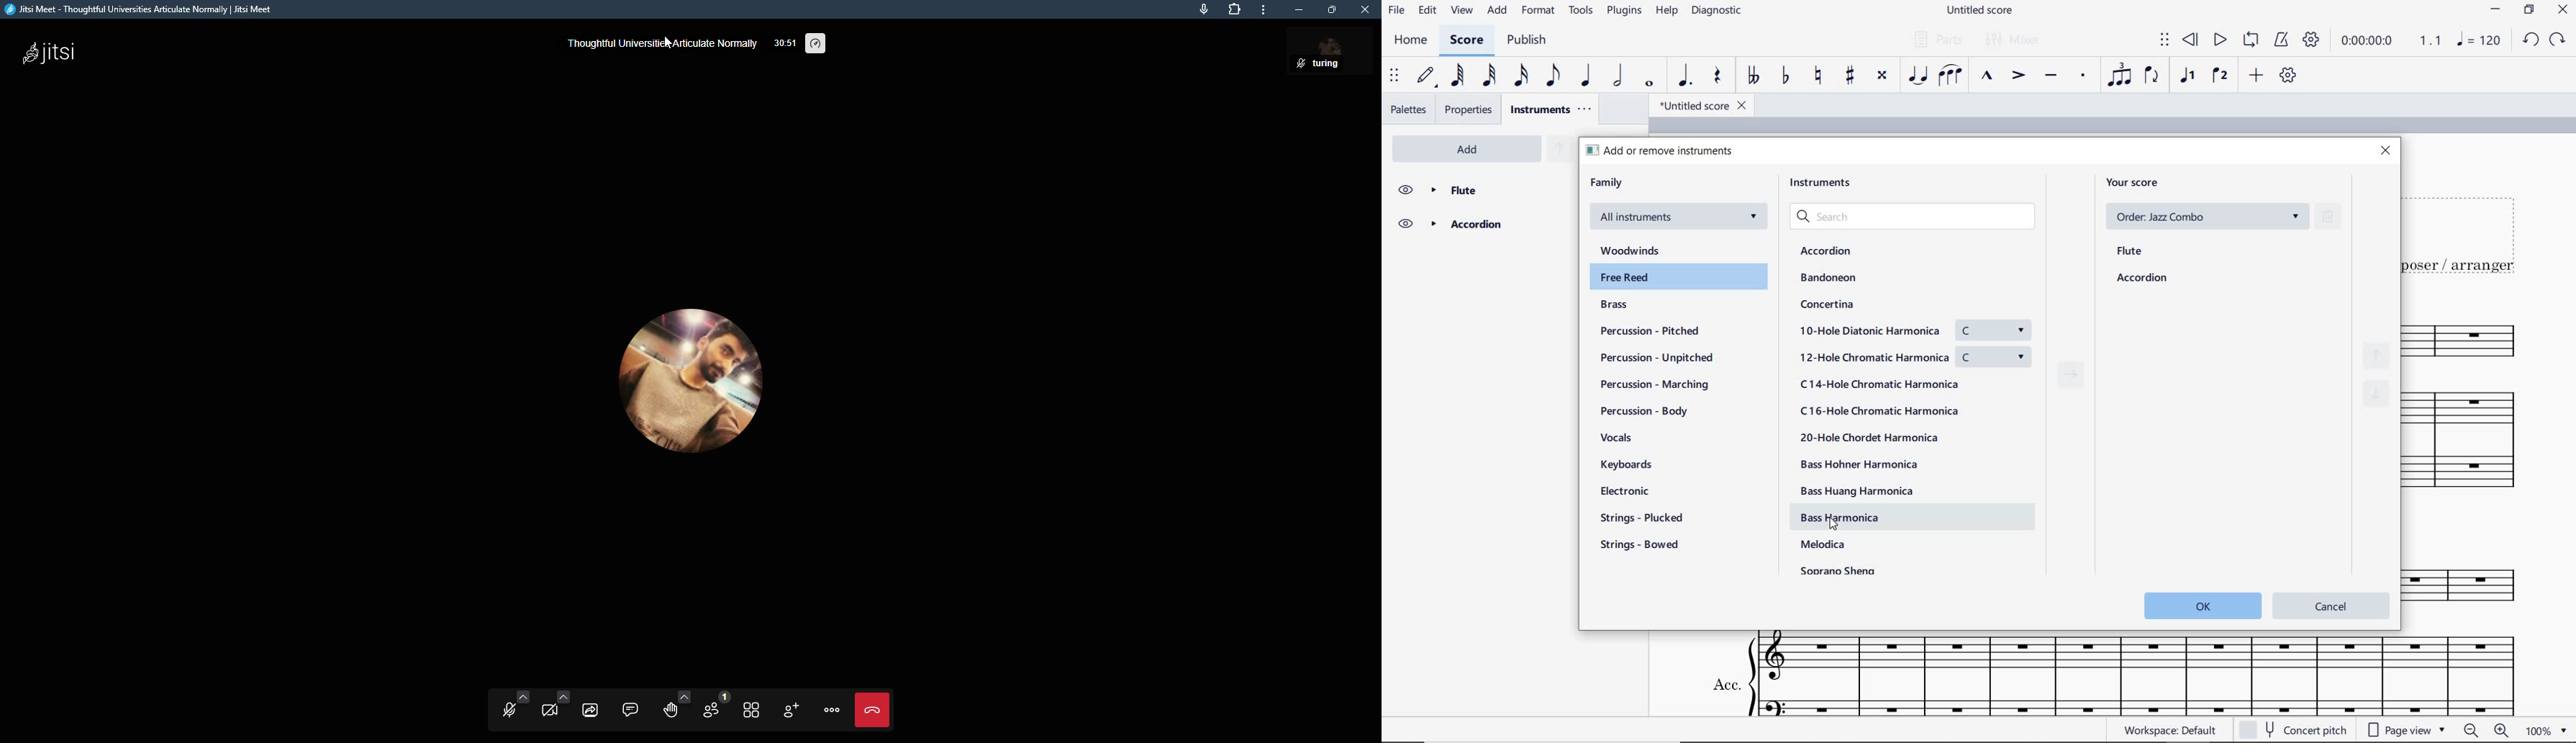 This screenshot has height=756, width=2576. What do you see at coordinates (1850, 76) in the screenshot?
I see `toggle sharp` at bounding box center [1850, 76].